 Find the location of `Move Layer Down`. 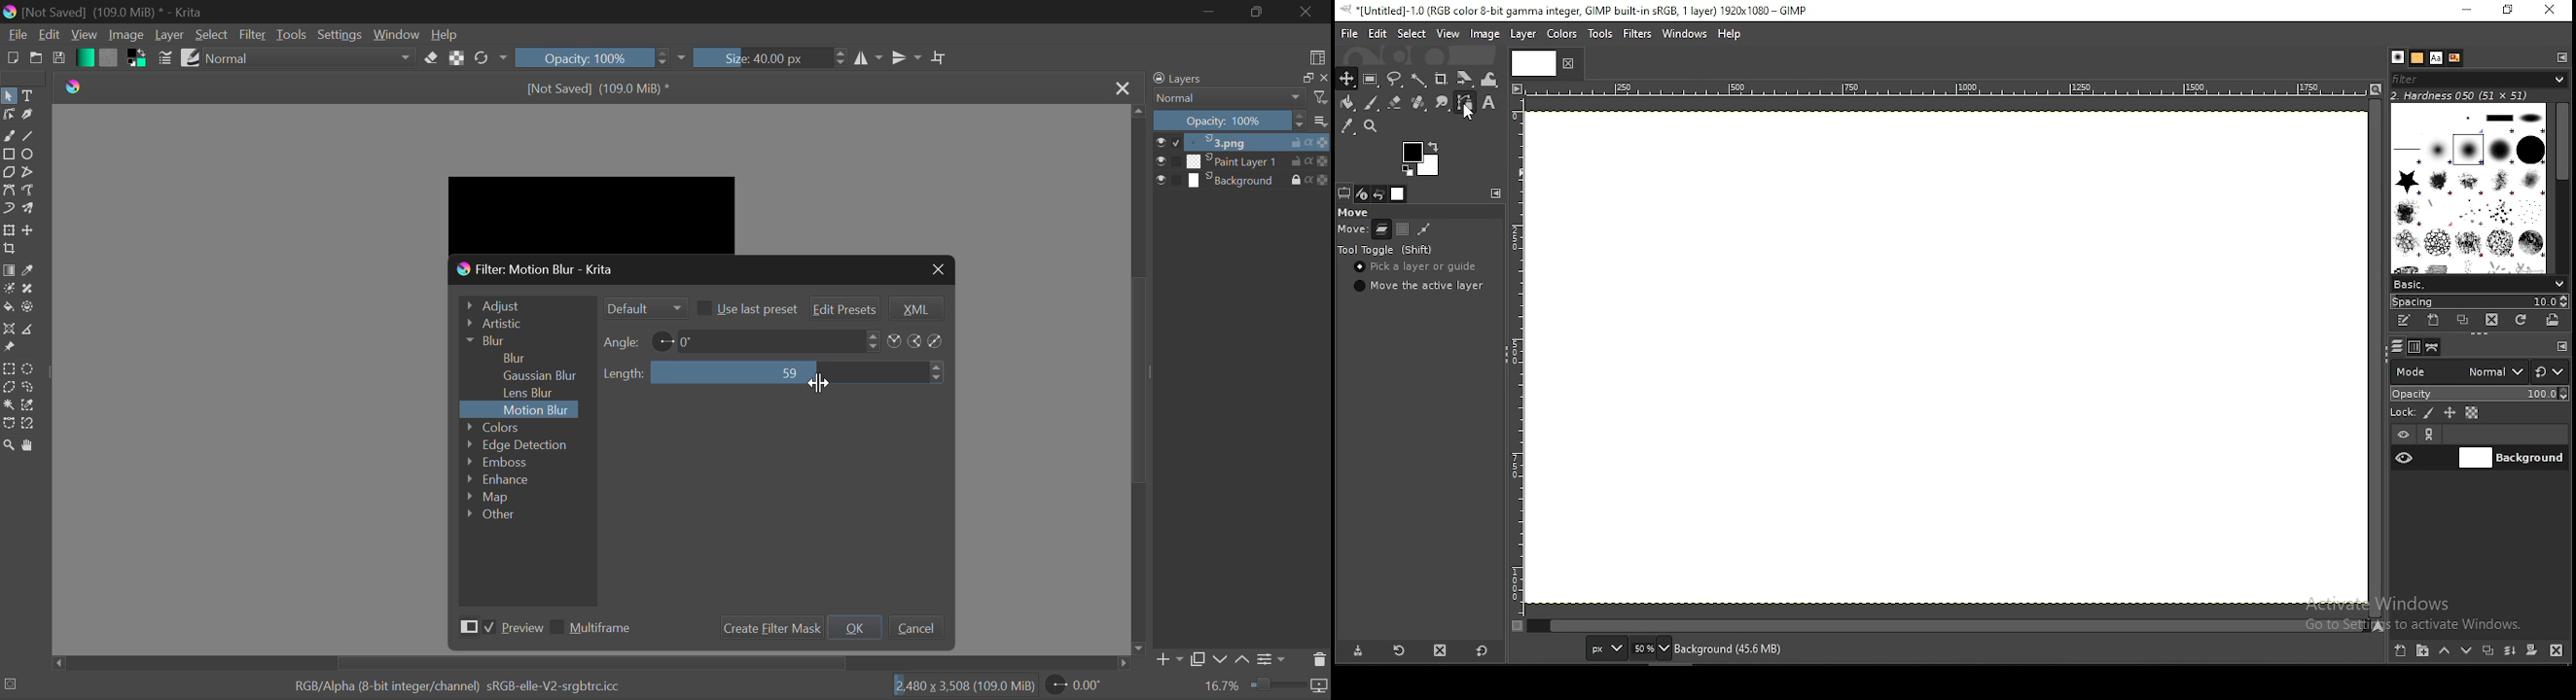

Move Layer Down is located at coordinates (1221, 659).